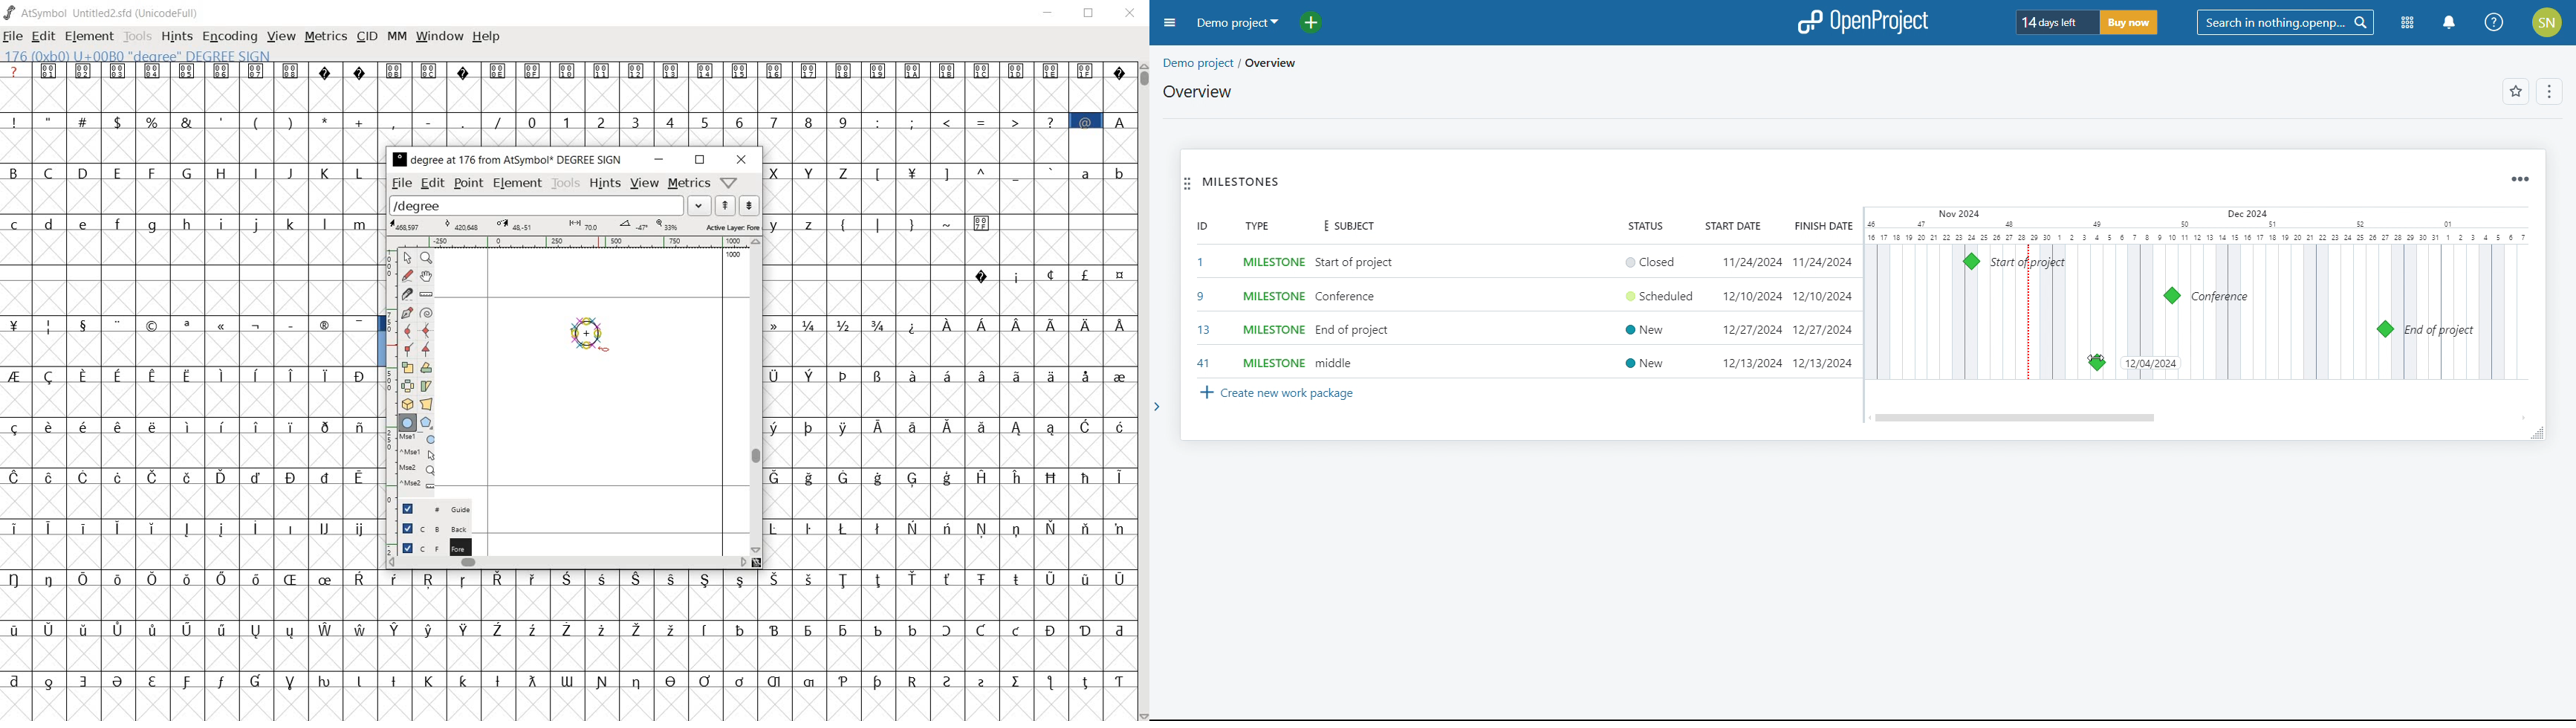 This screenshot has width=2576, height=728. I want to click on empty glyph slots, so click(188, 251).